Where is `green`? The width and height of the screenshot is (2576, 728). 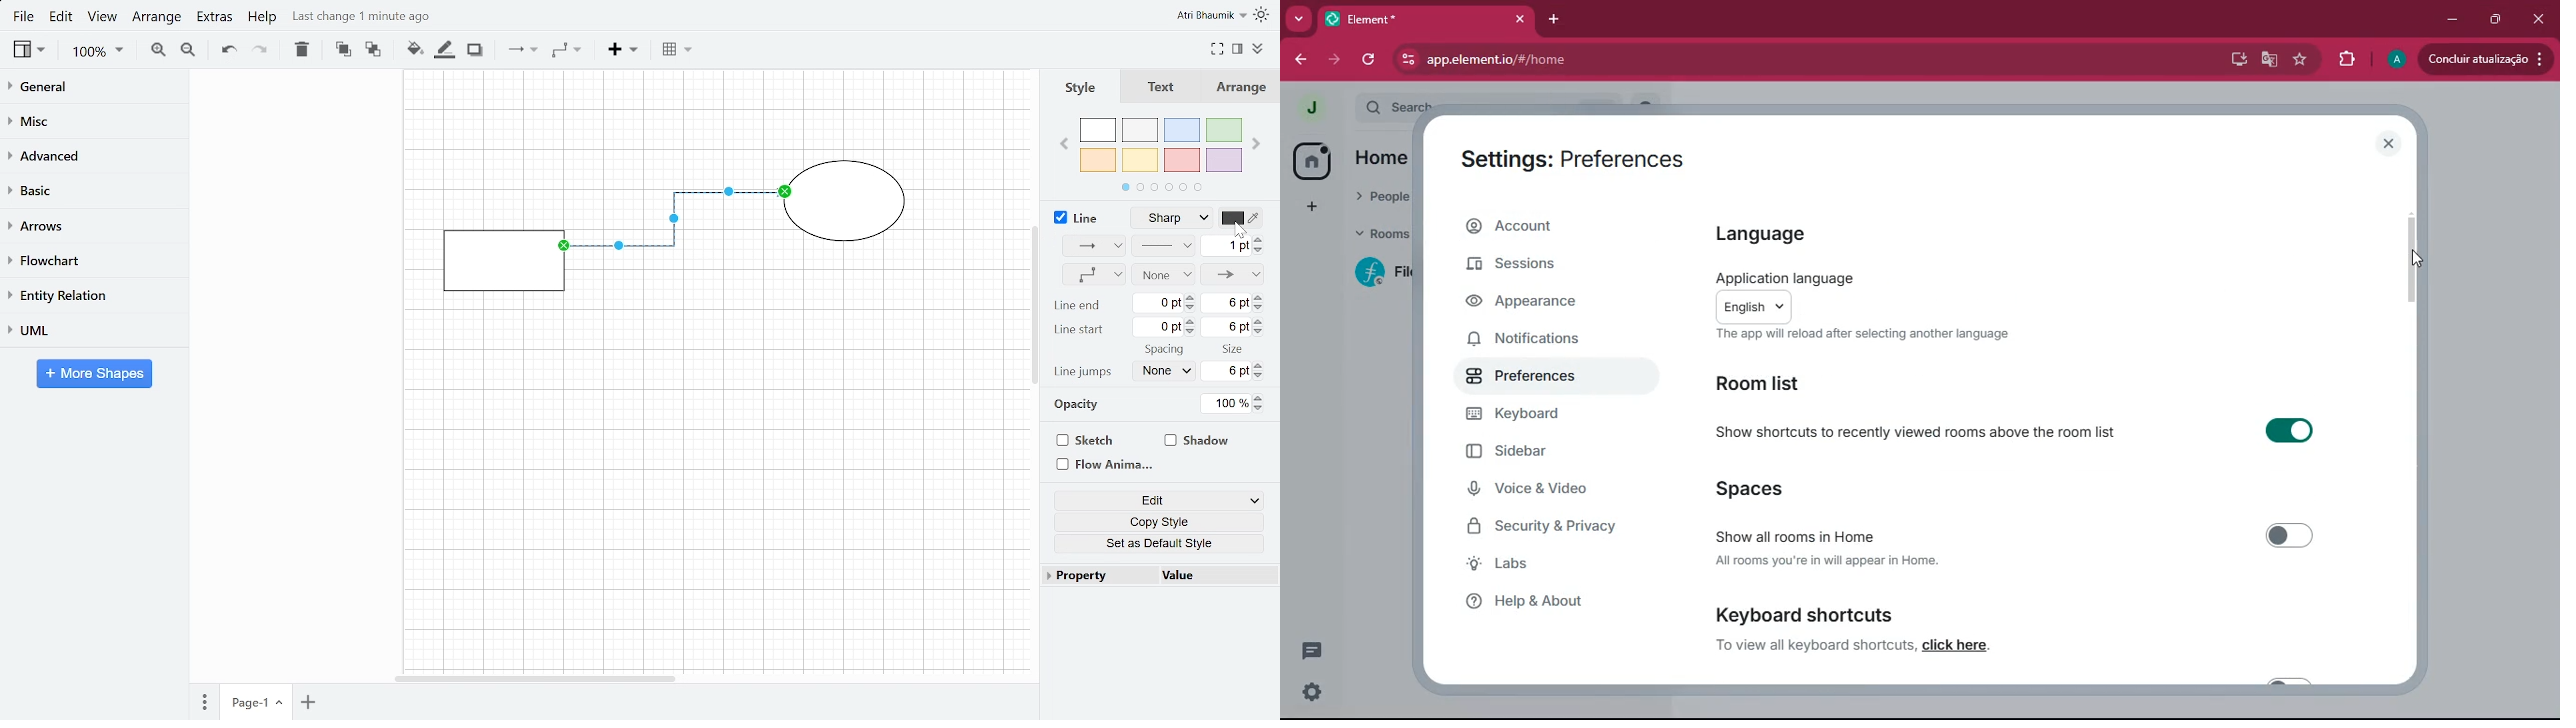
green is located at coordinates (1225, 132).